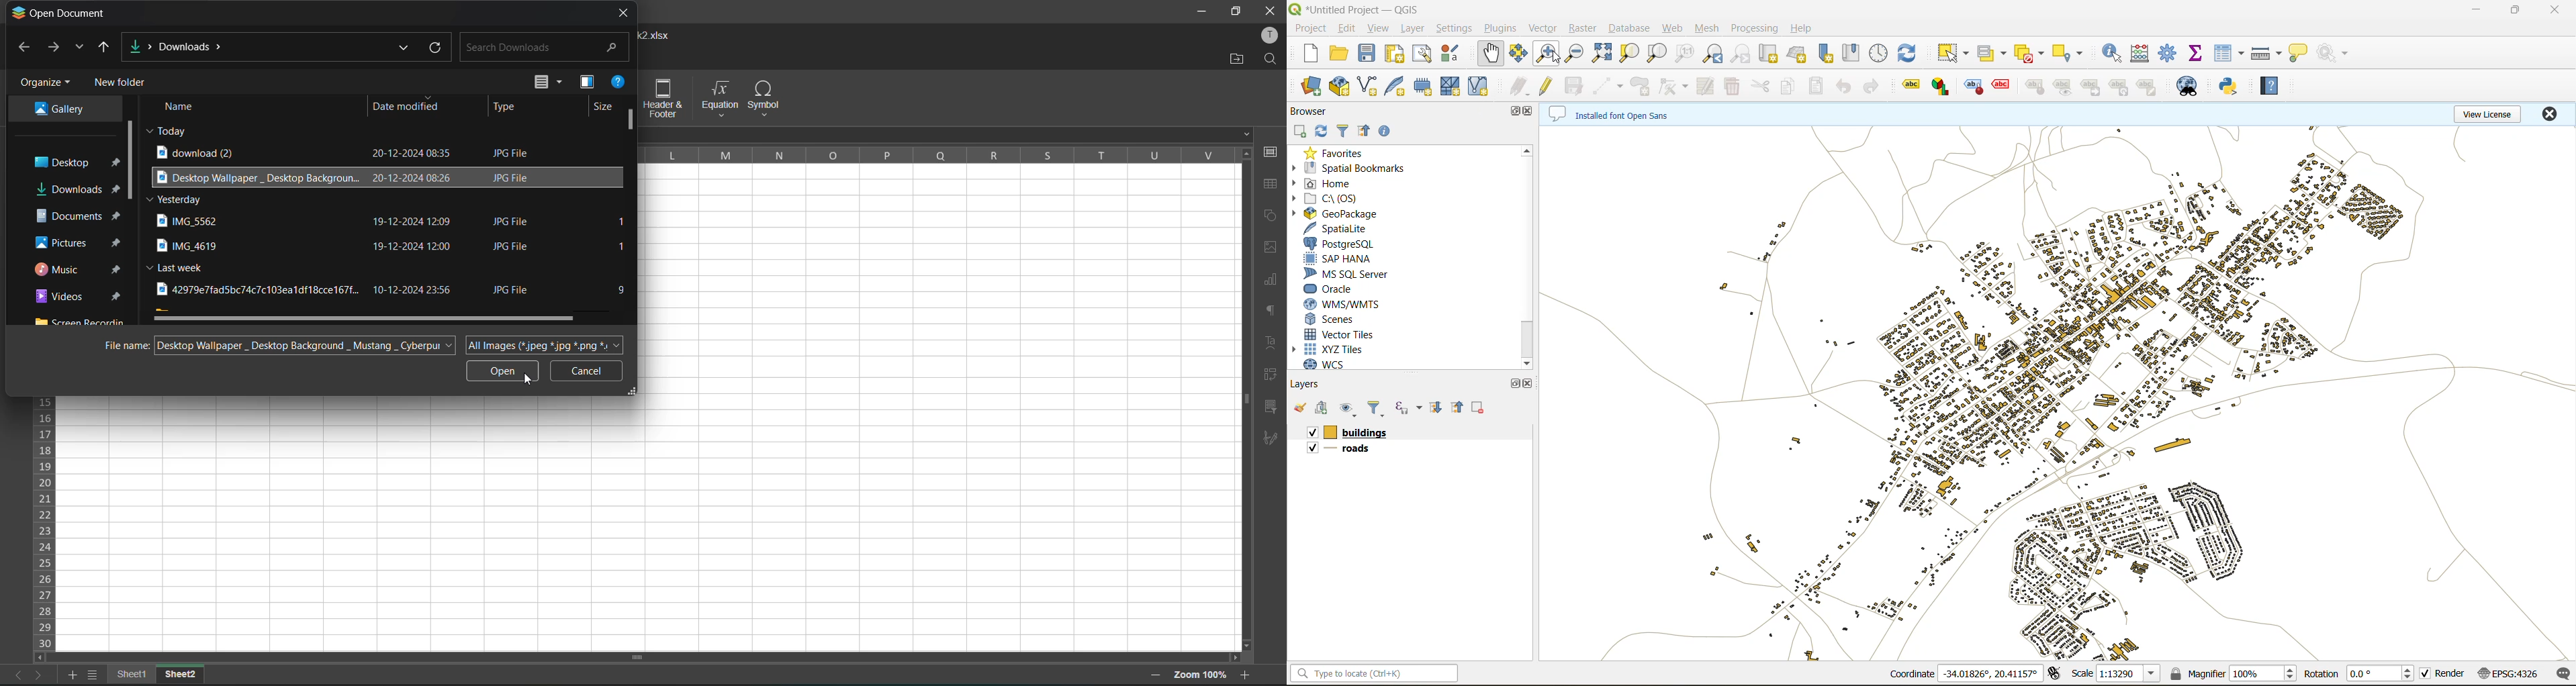 The width and height of the screenshot is (2576, 700). Describe the element at coordinates (1359, 8) in the screenshot. I see `file name and app name` at that location.